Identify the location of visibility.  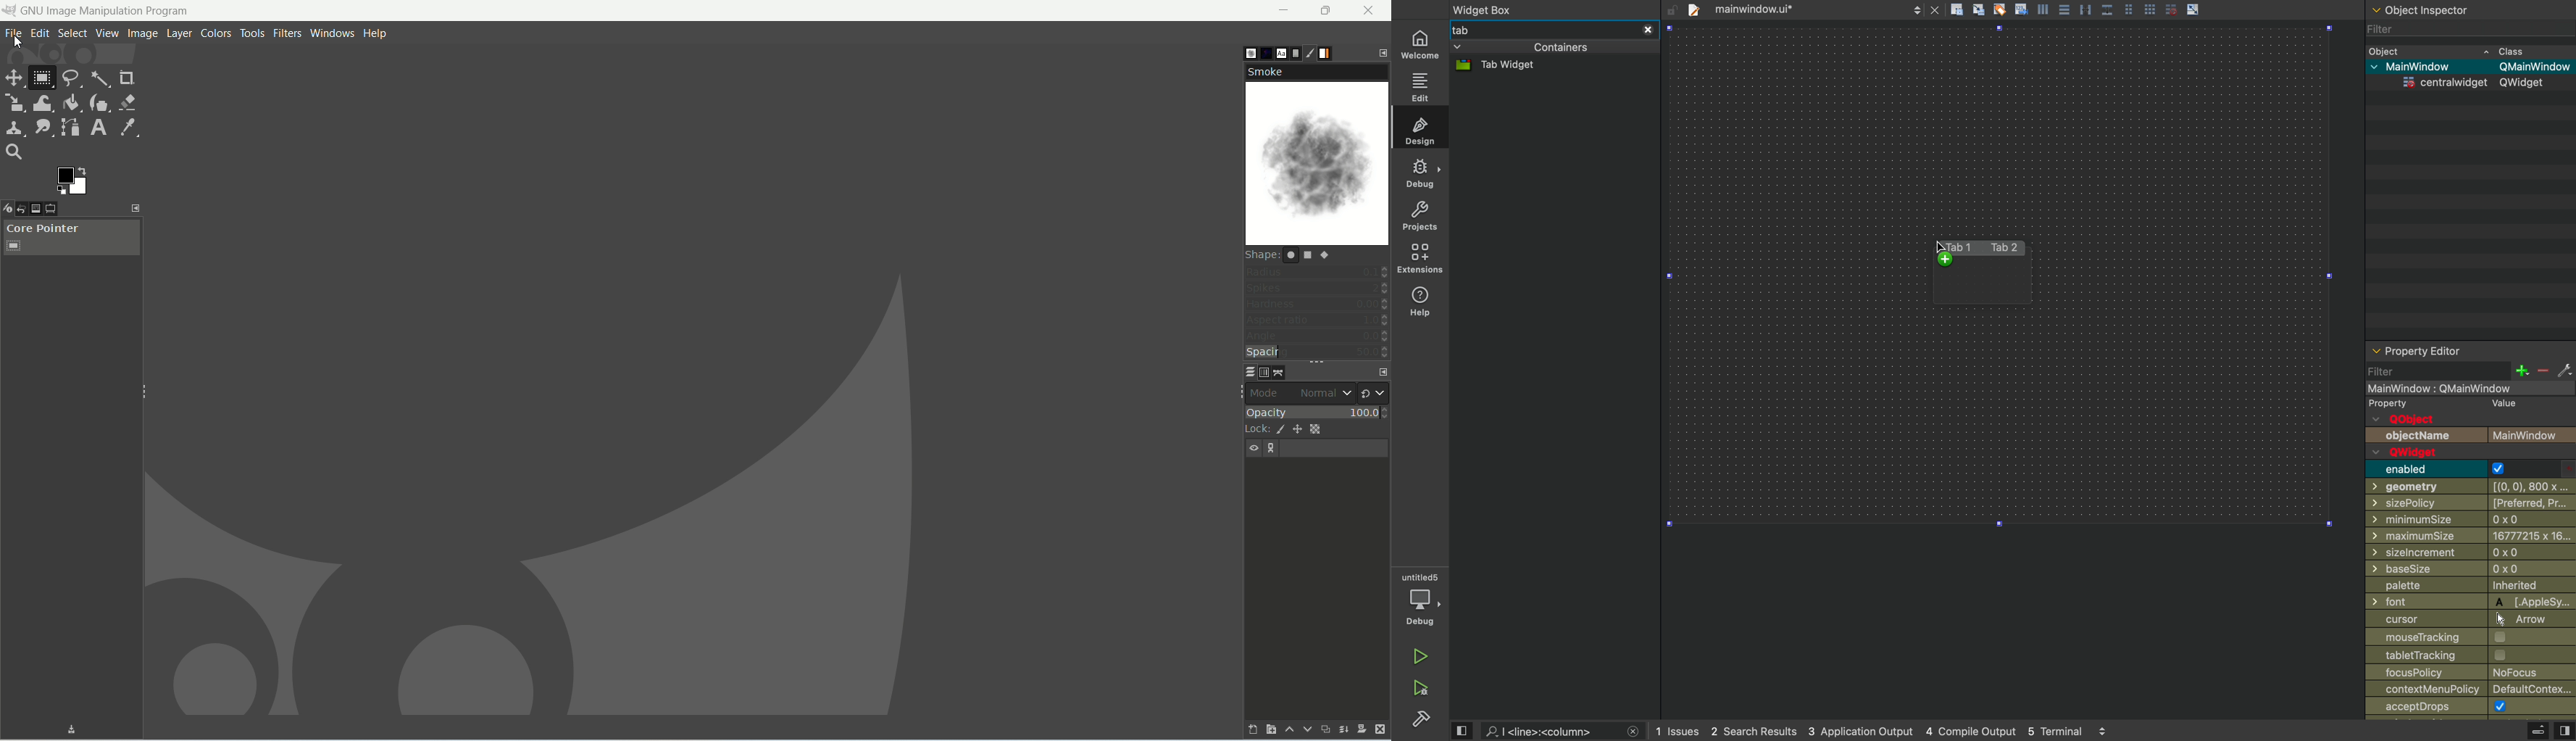
(1252, 447).